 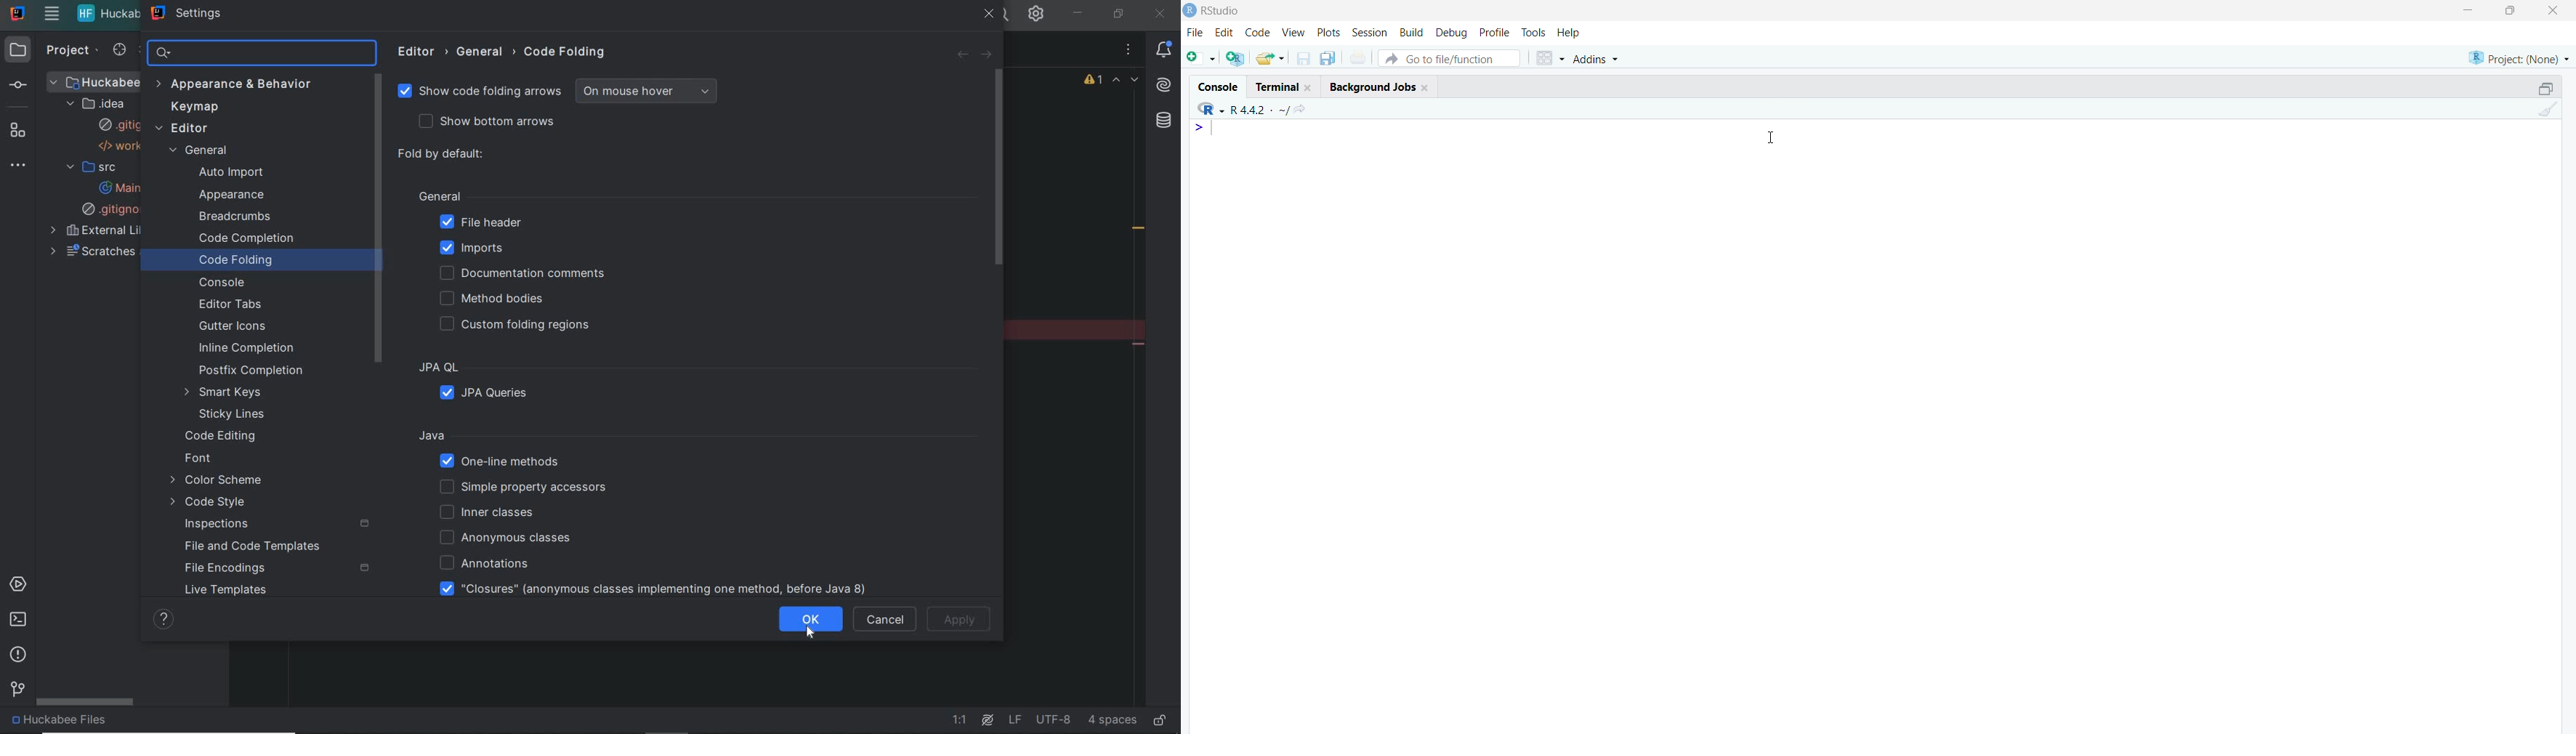 What do you see at coordinates (1303, 58) in the screenshot?
I see `save current document` at bounding box center [1303, 58].